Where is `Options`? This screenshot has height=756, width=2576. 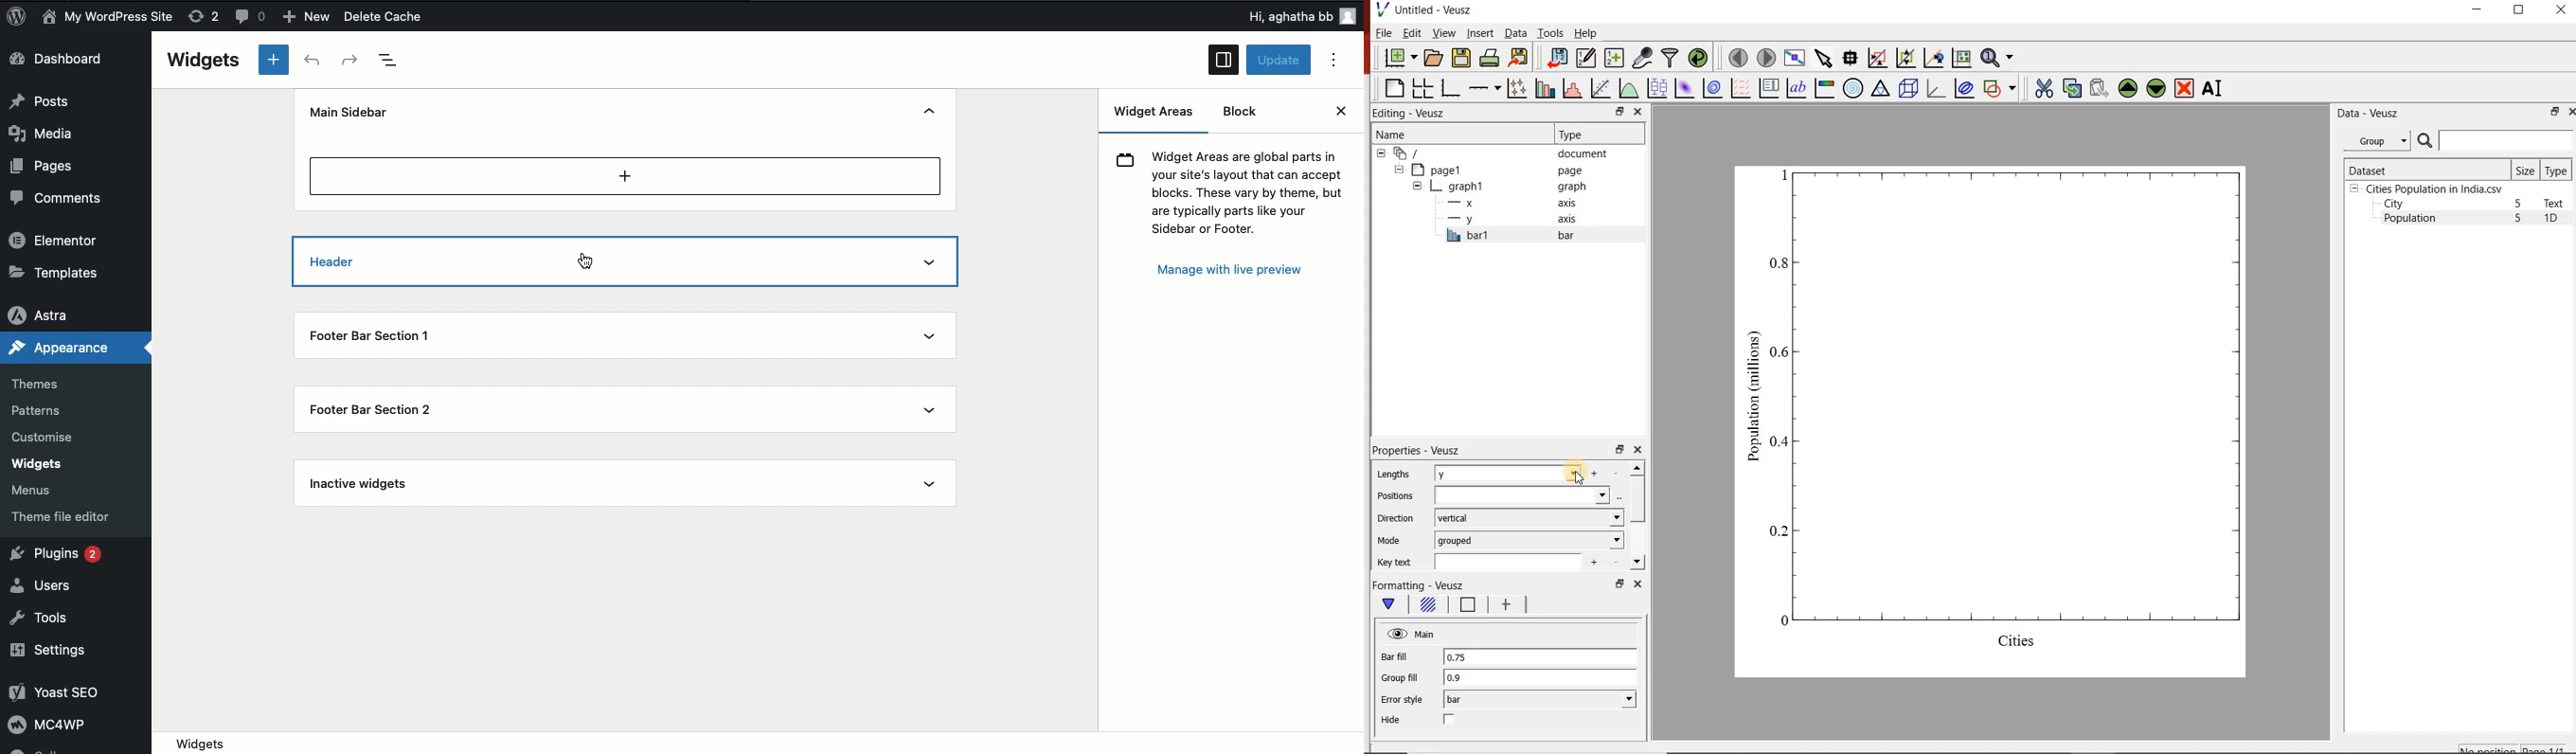 Options is located at coordinates (1339, 61).